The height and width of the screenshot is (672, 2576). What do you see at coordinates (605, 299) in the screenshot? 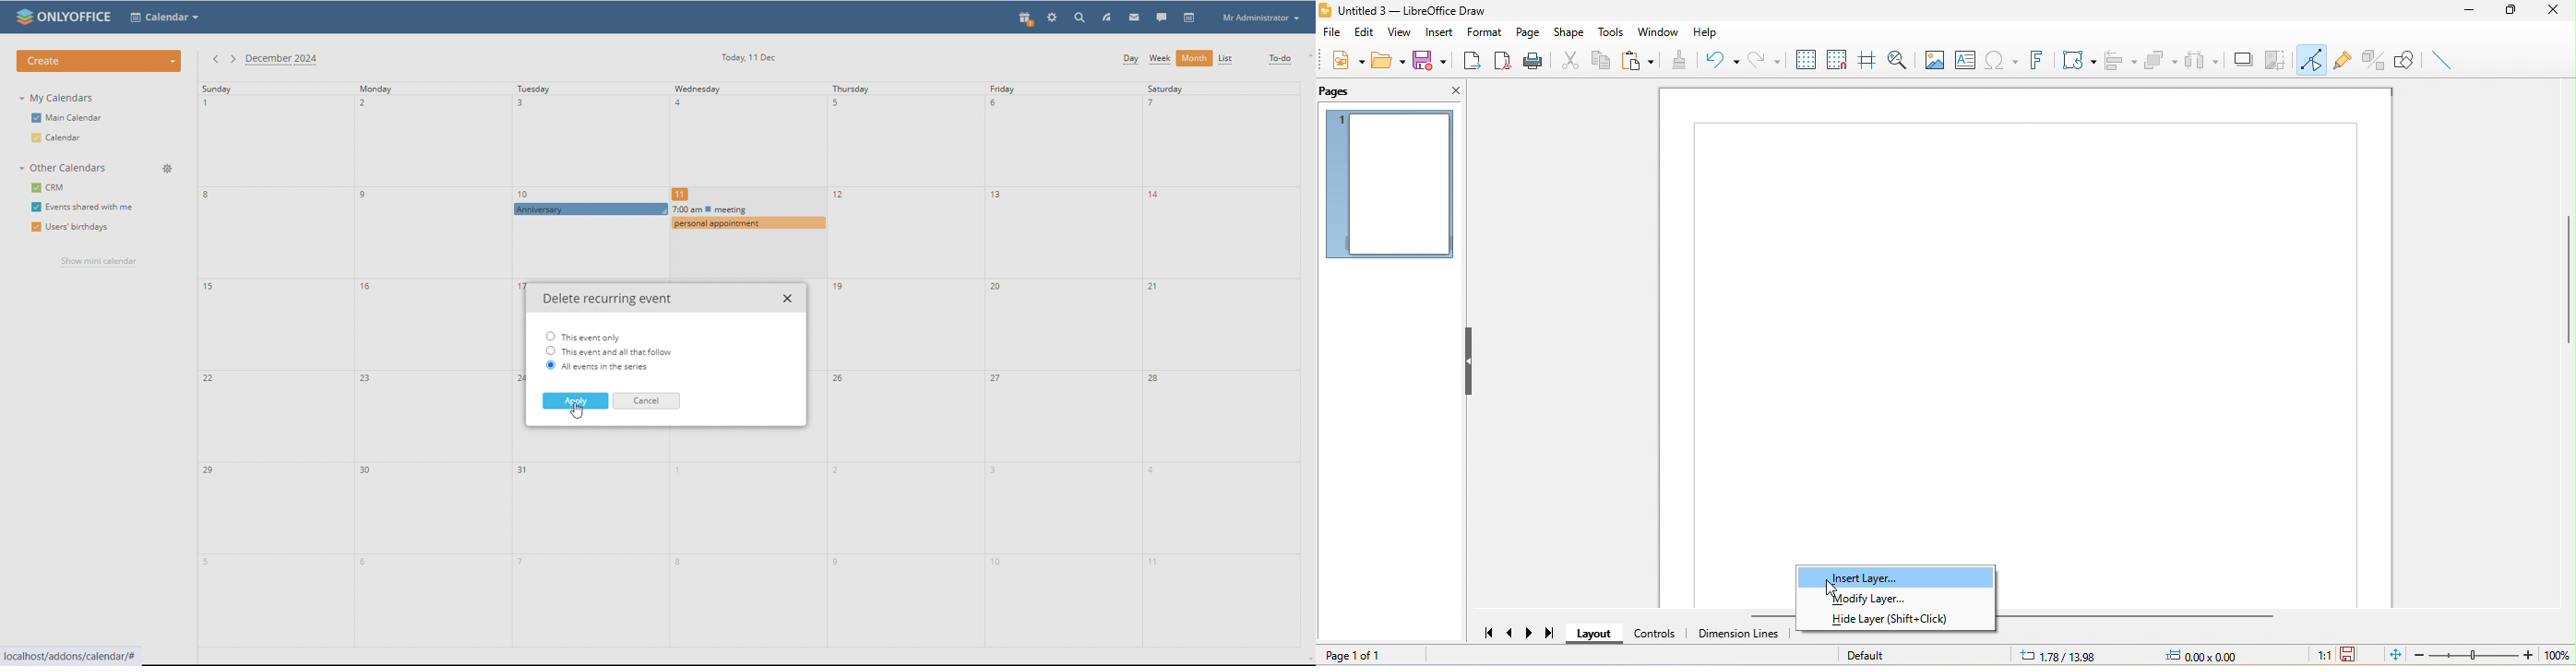
I see `delete recurring event` at bounding box center [605, 299].